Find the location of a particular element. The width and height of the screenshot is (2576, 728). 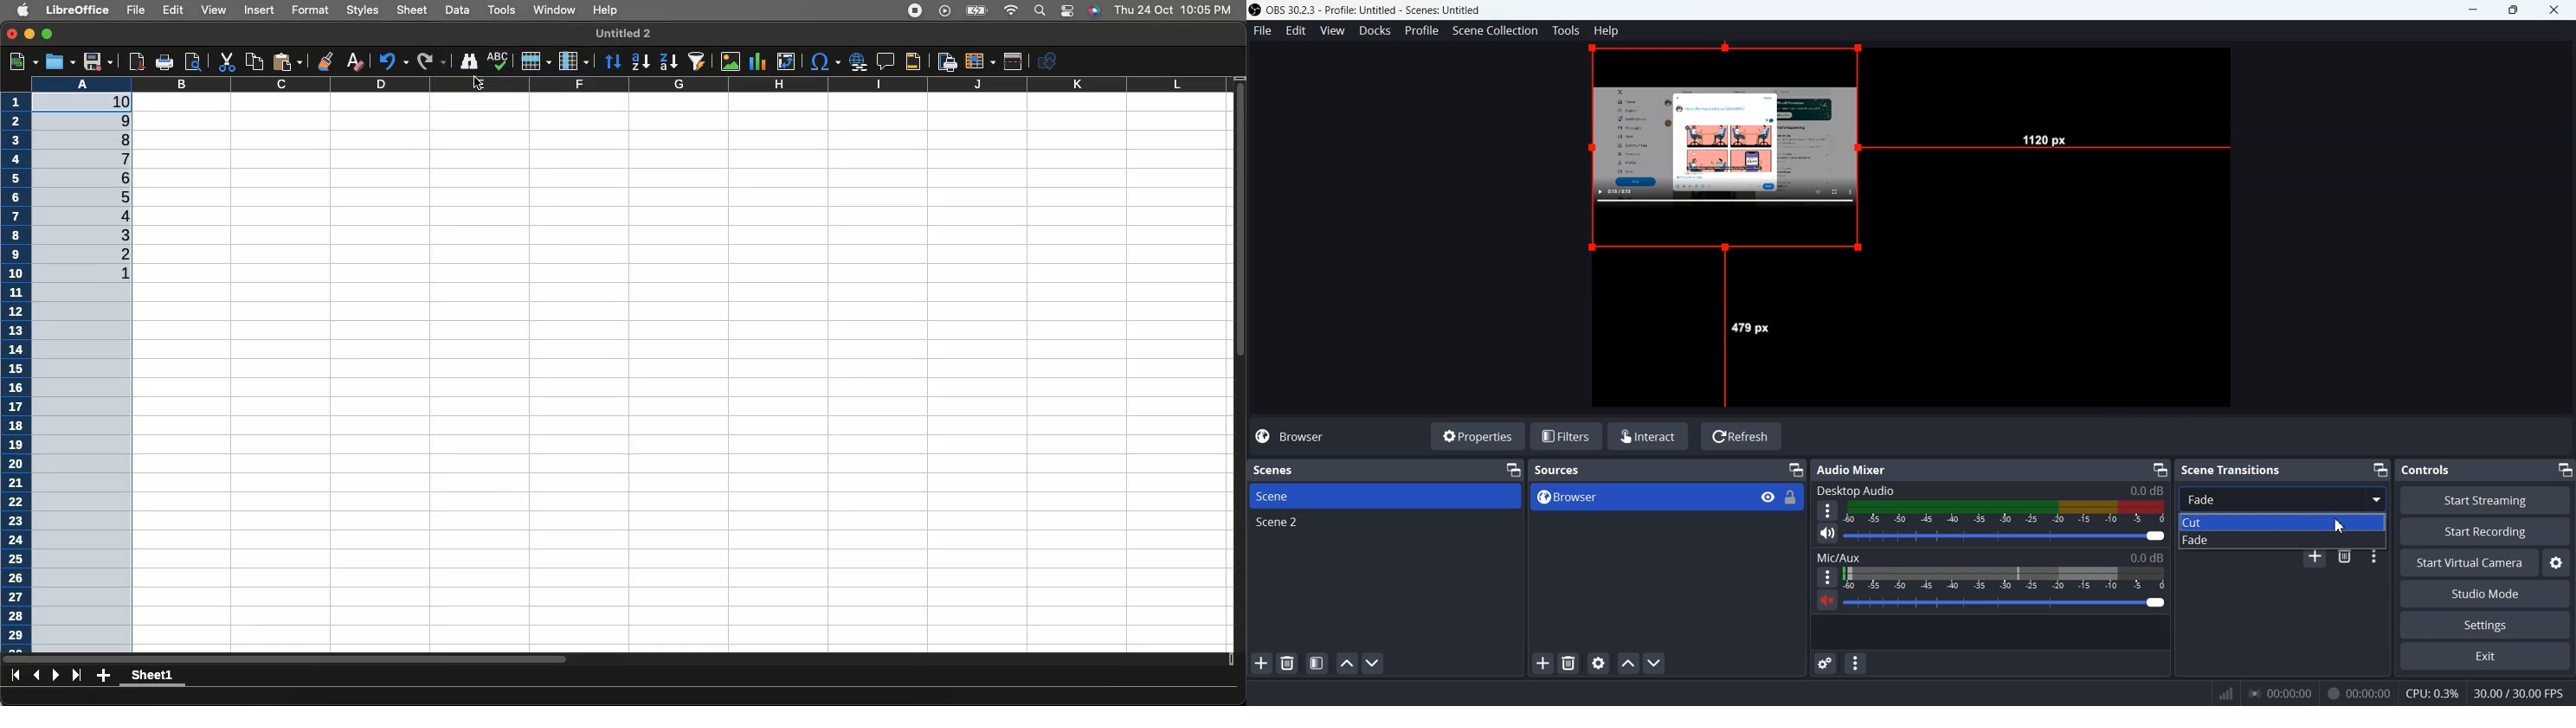

Move source up is located at coordinates (1628, 663).